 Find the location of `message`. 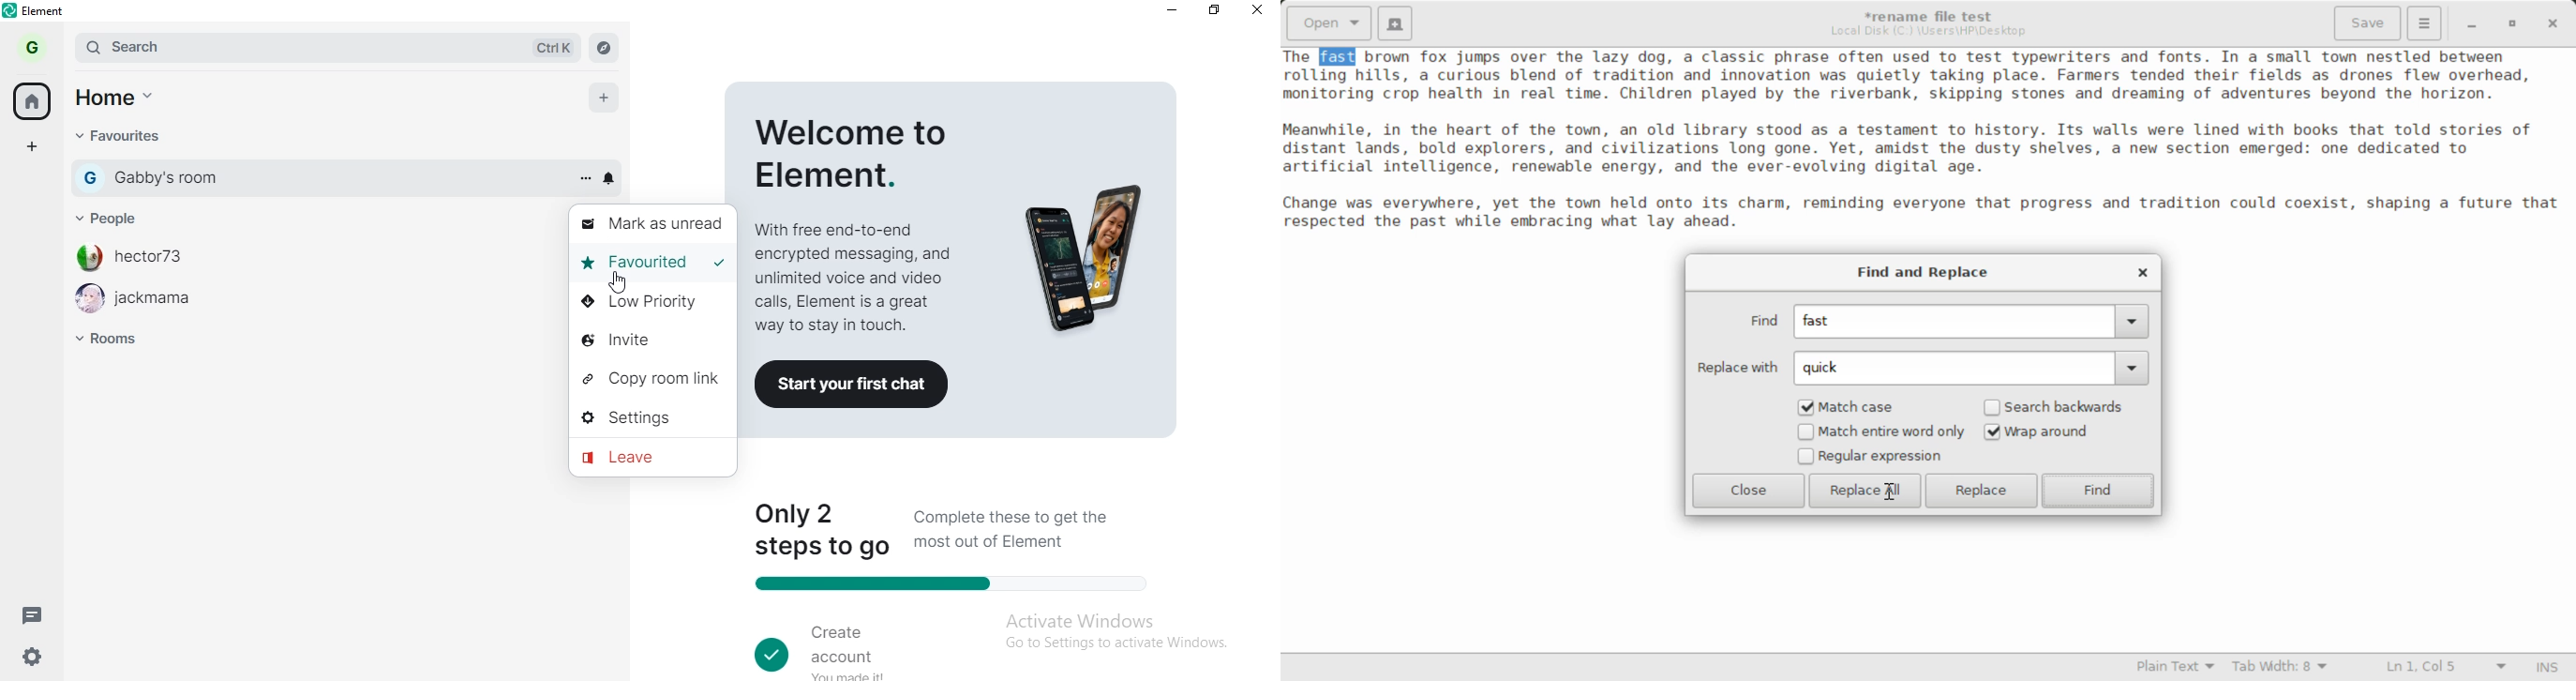

message is located at coordinates (38, 617).